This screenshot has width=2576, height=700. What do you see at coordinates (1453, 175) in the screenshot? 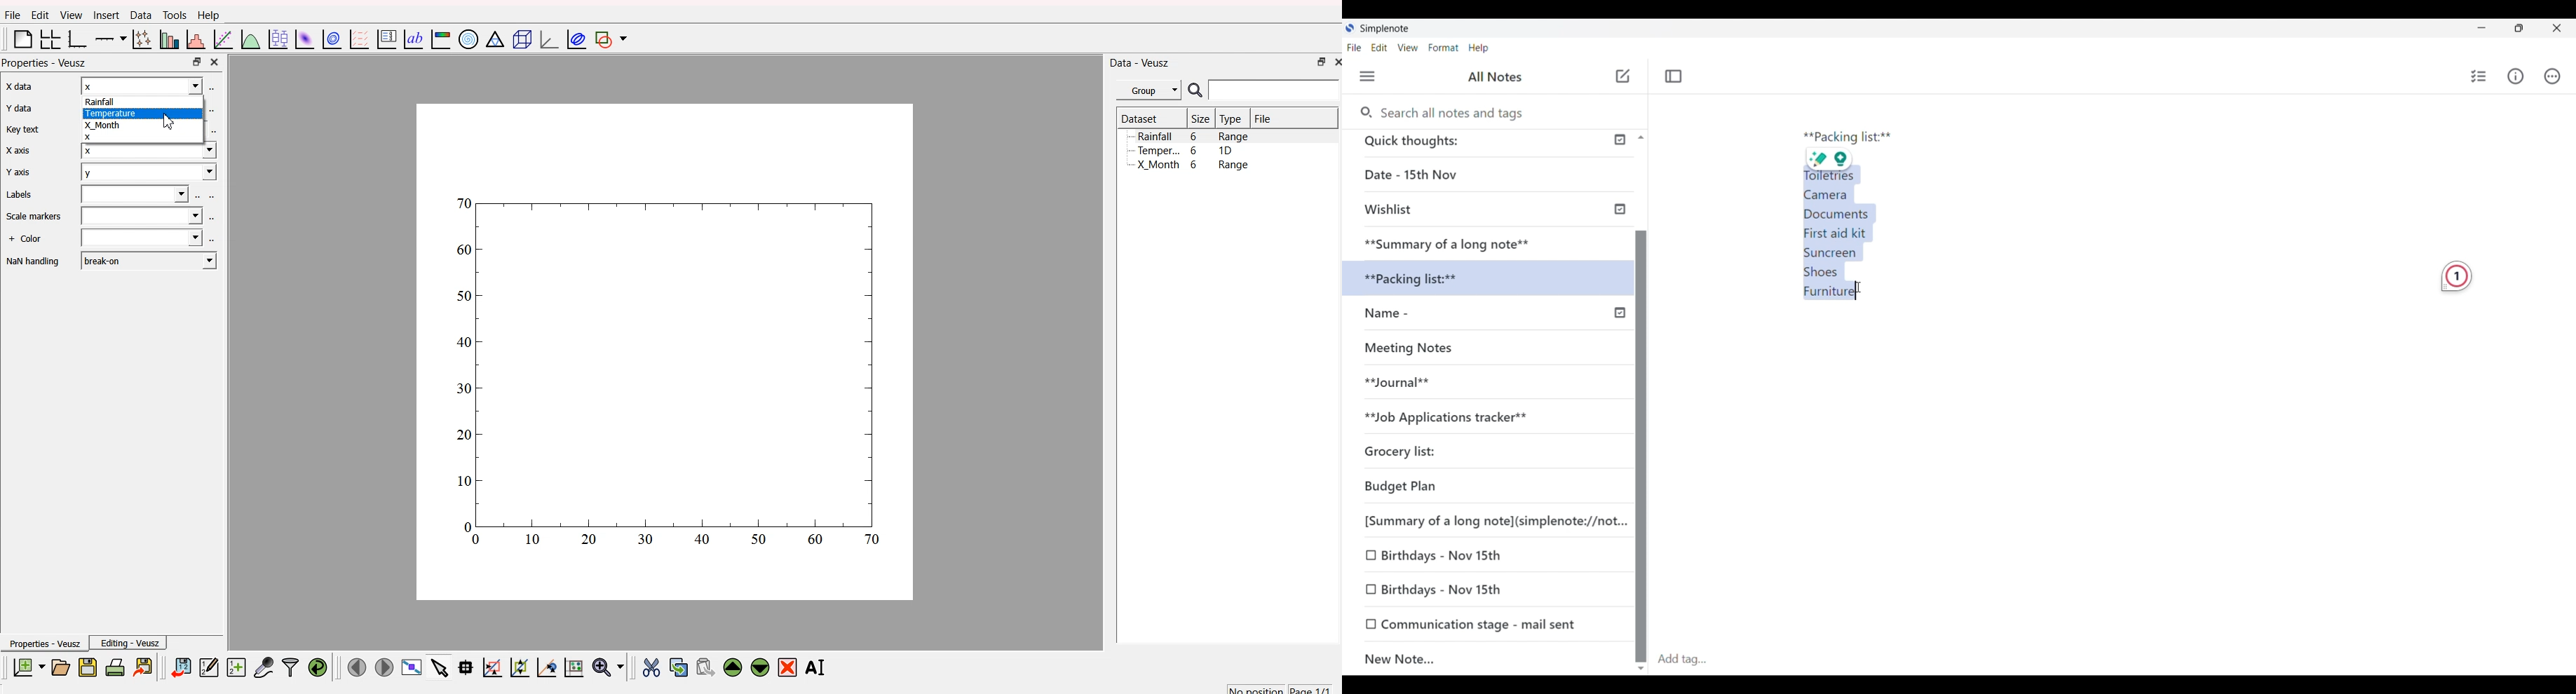
I see `Date - 15th Nov` at bounding box center [1453, 175].